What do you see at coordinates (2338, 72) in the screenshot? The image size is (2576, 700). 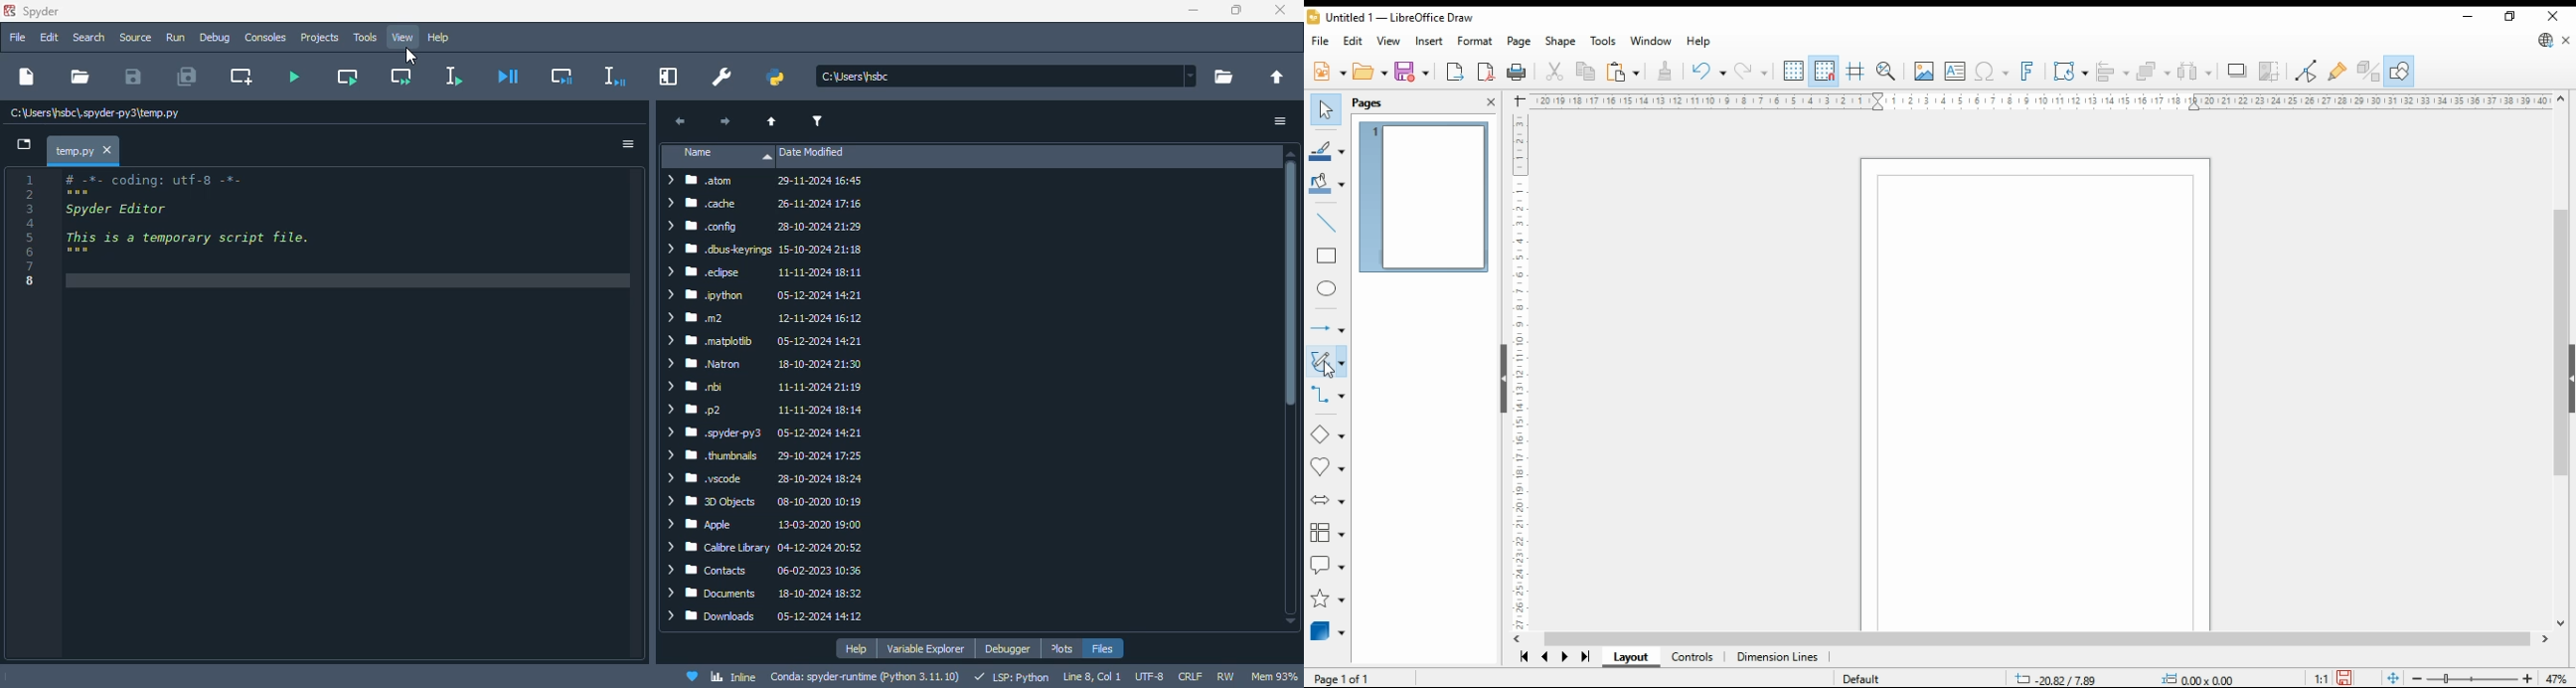 I see `show gluepoint function` at bounding box center [2338, 72].